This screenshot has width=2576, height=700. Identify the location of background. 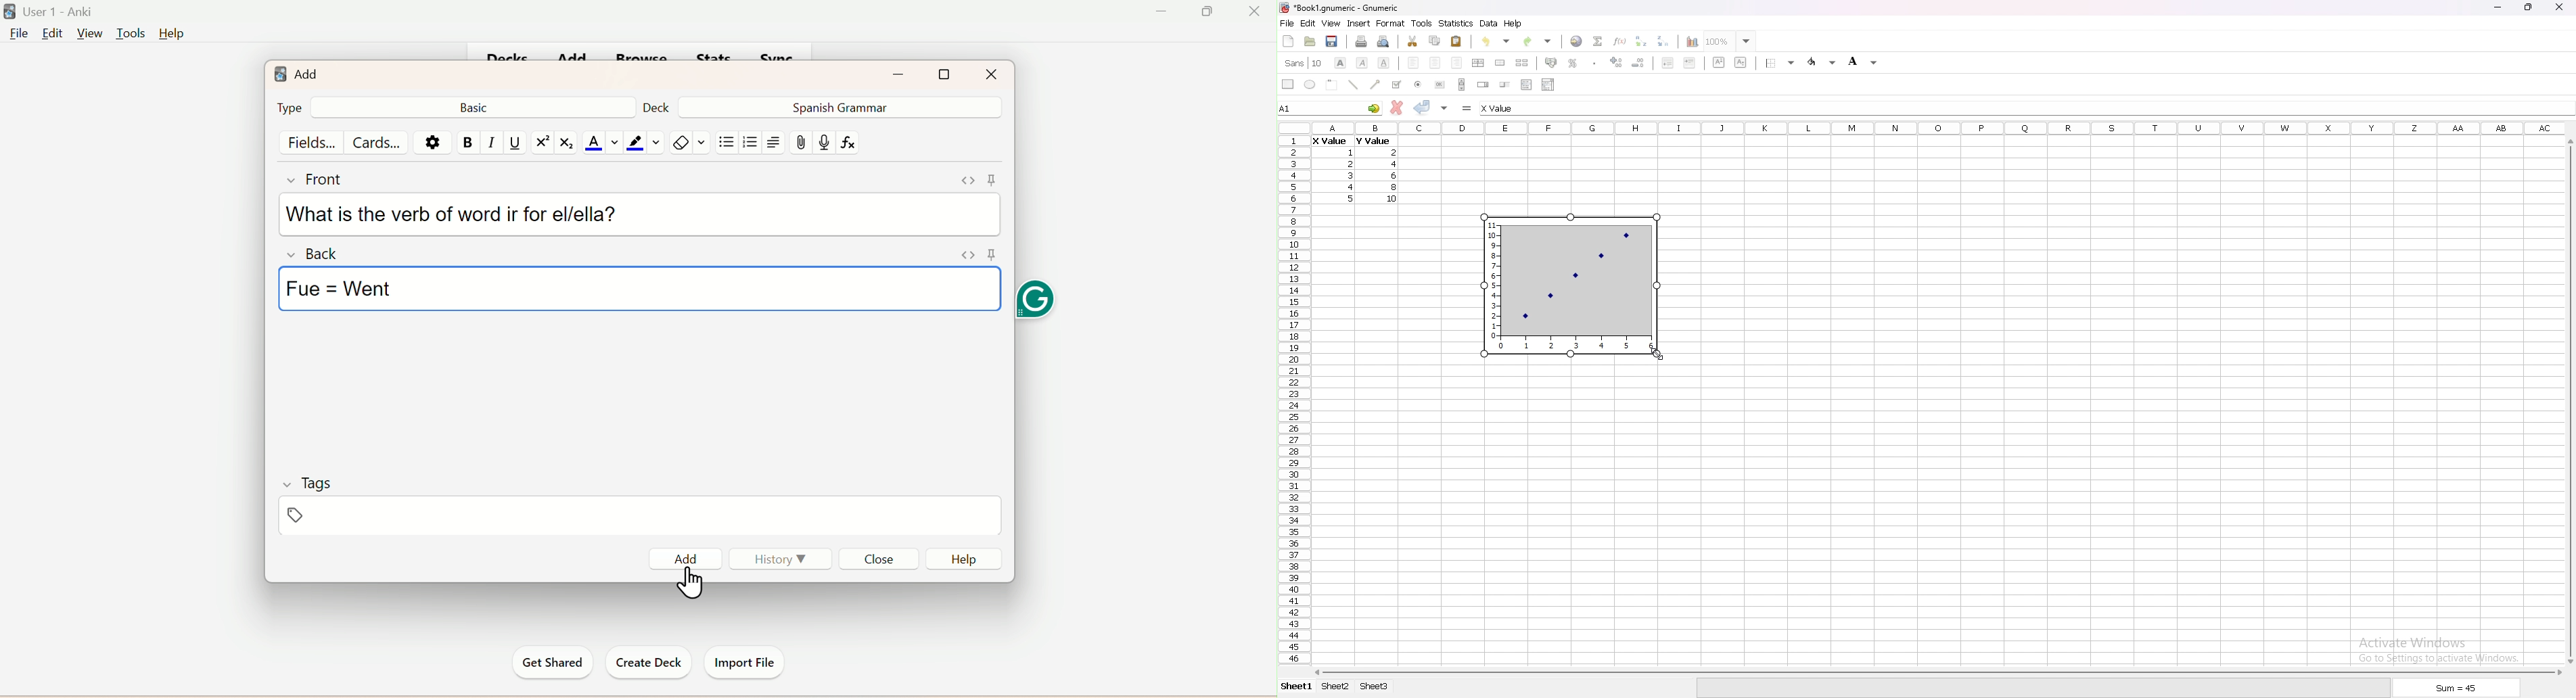
(1863, 61).